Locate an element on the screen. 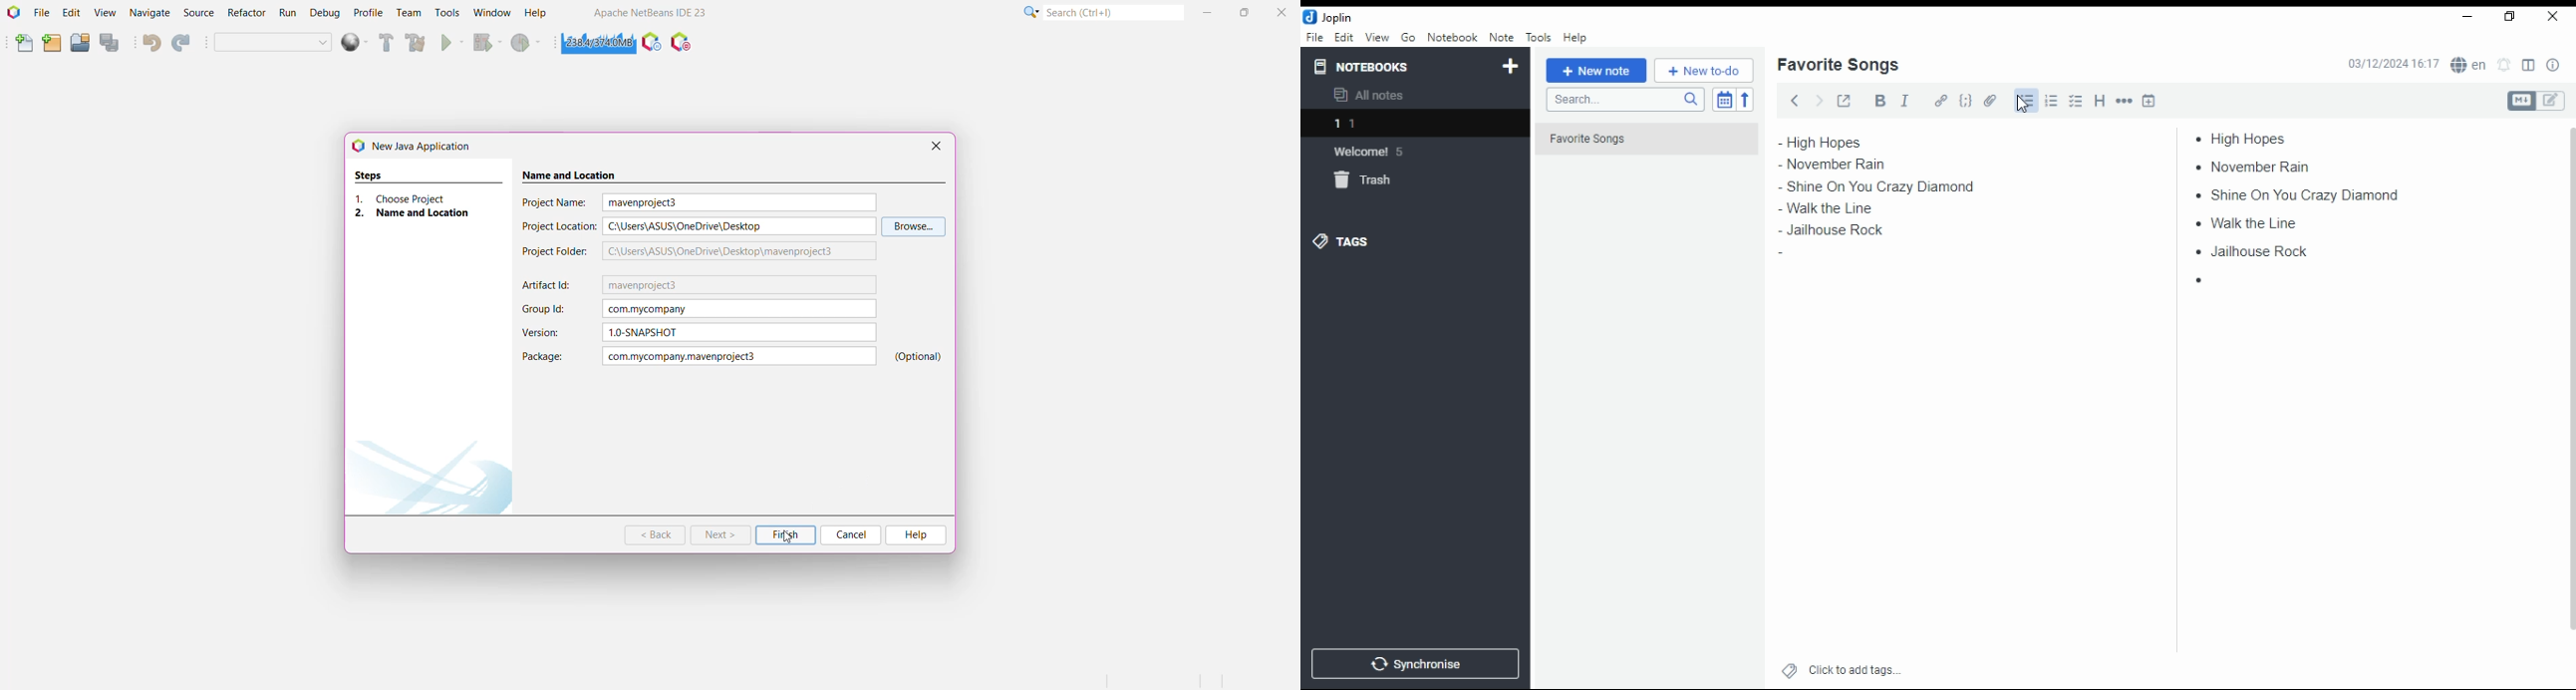 The width and height of the screenshot is (2576, 700). hyperlink is located at coordinates (1941, 100).